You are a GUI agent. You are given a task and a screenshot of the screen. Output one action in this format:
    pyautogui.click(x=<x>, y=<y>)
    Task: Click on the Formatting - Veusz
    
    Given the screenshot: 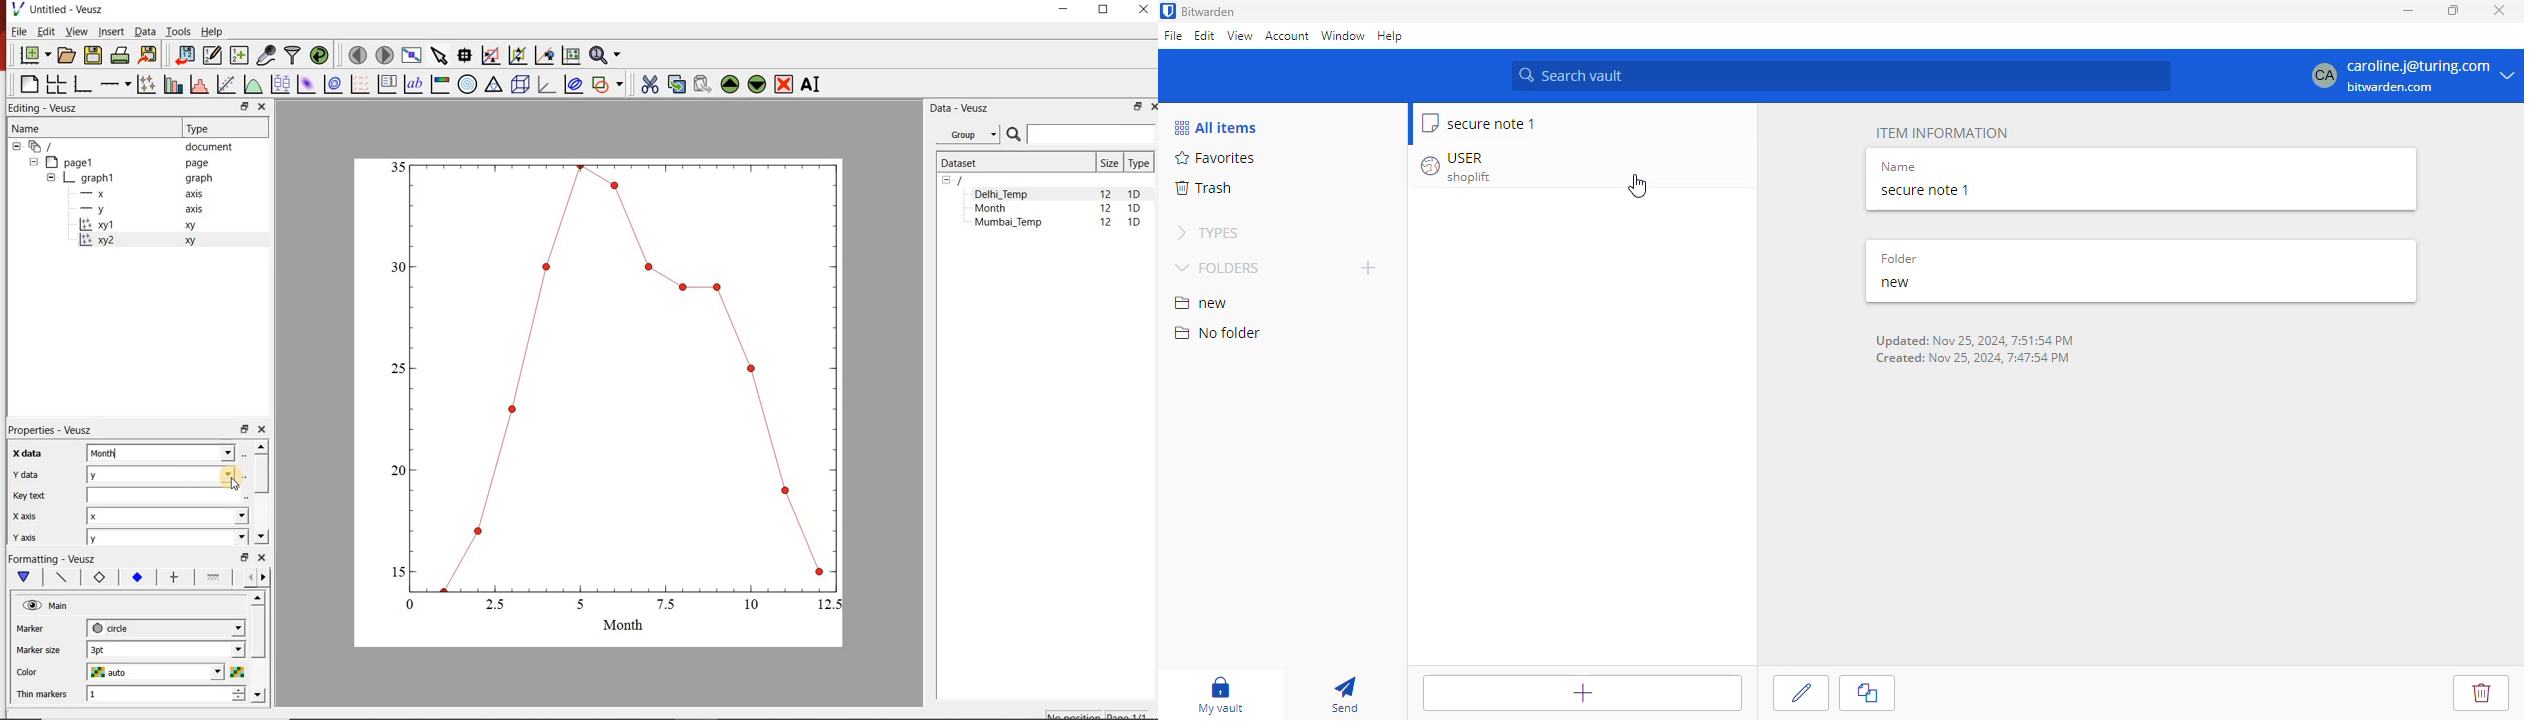 What is the action you would take?
    pyautogui.click(x=55, y=558)
    